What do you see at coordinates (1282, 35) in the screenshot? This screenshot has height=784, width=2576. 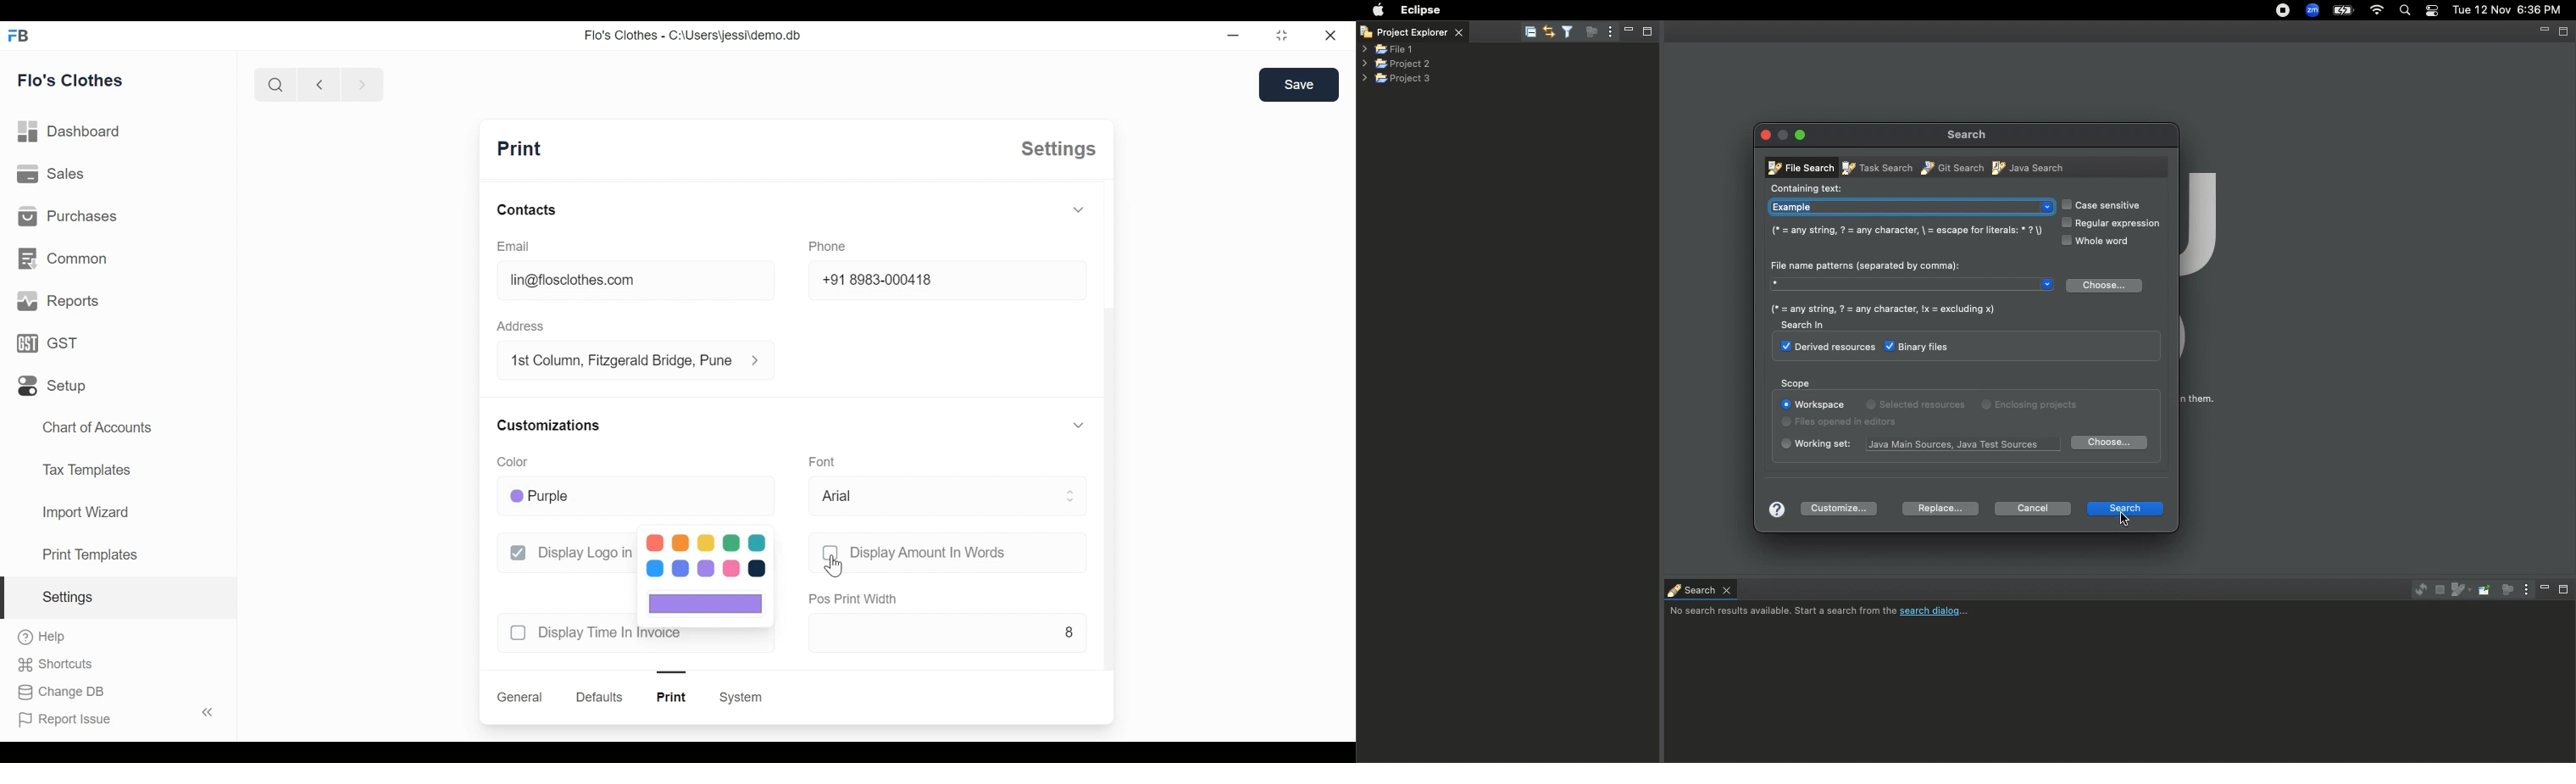 I see `toggle between form and full width` at bounding box center [1282, 35].